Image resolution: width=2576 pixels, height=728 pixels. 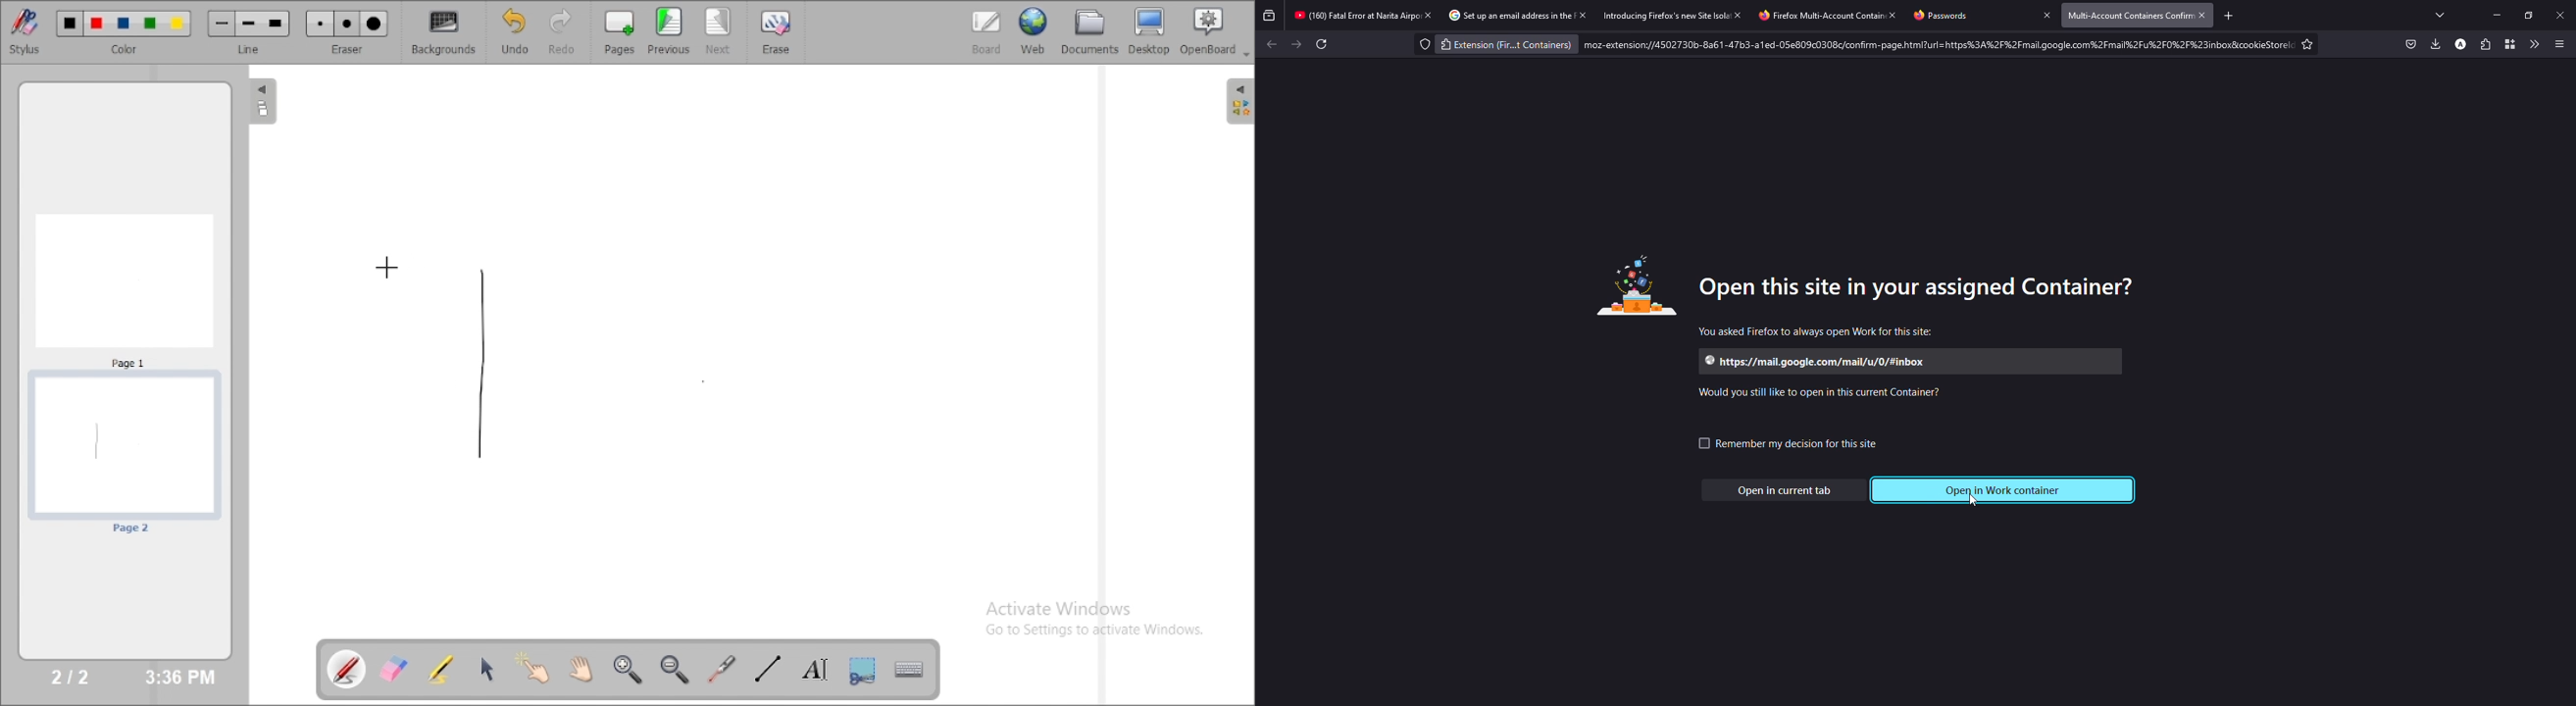 I want to click on The flatplan (left panel), so click(x=261, y=103).